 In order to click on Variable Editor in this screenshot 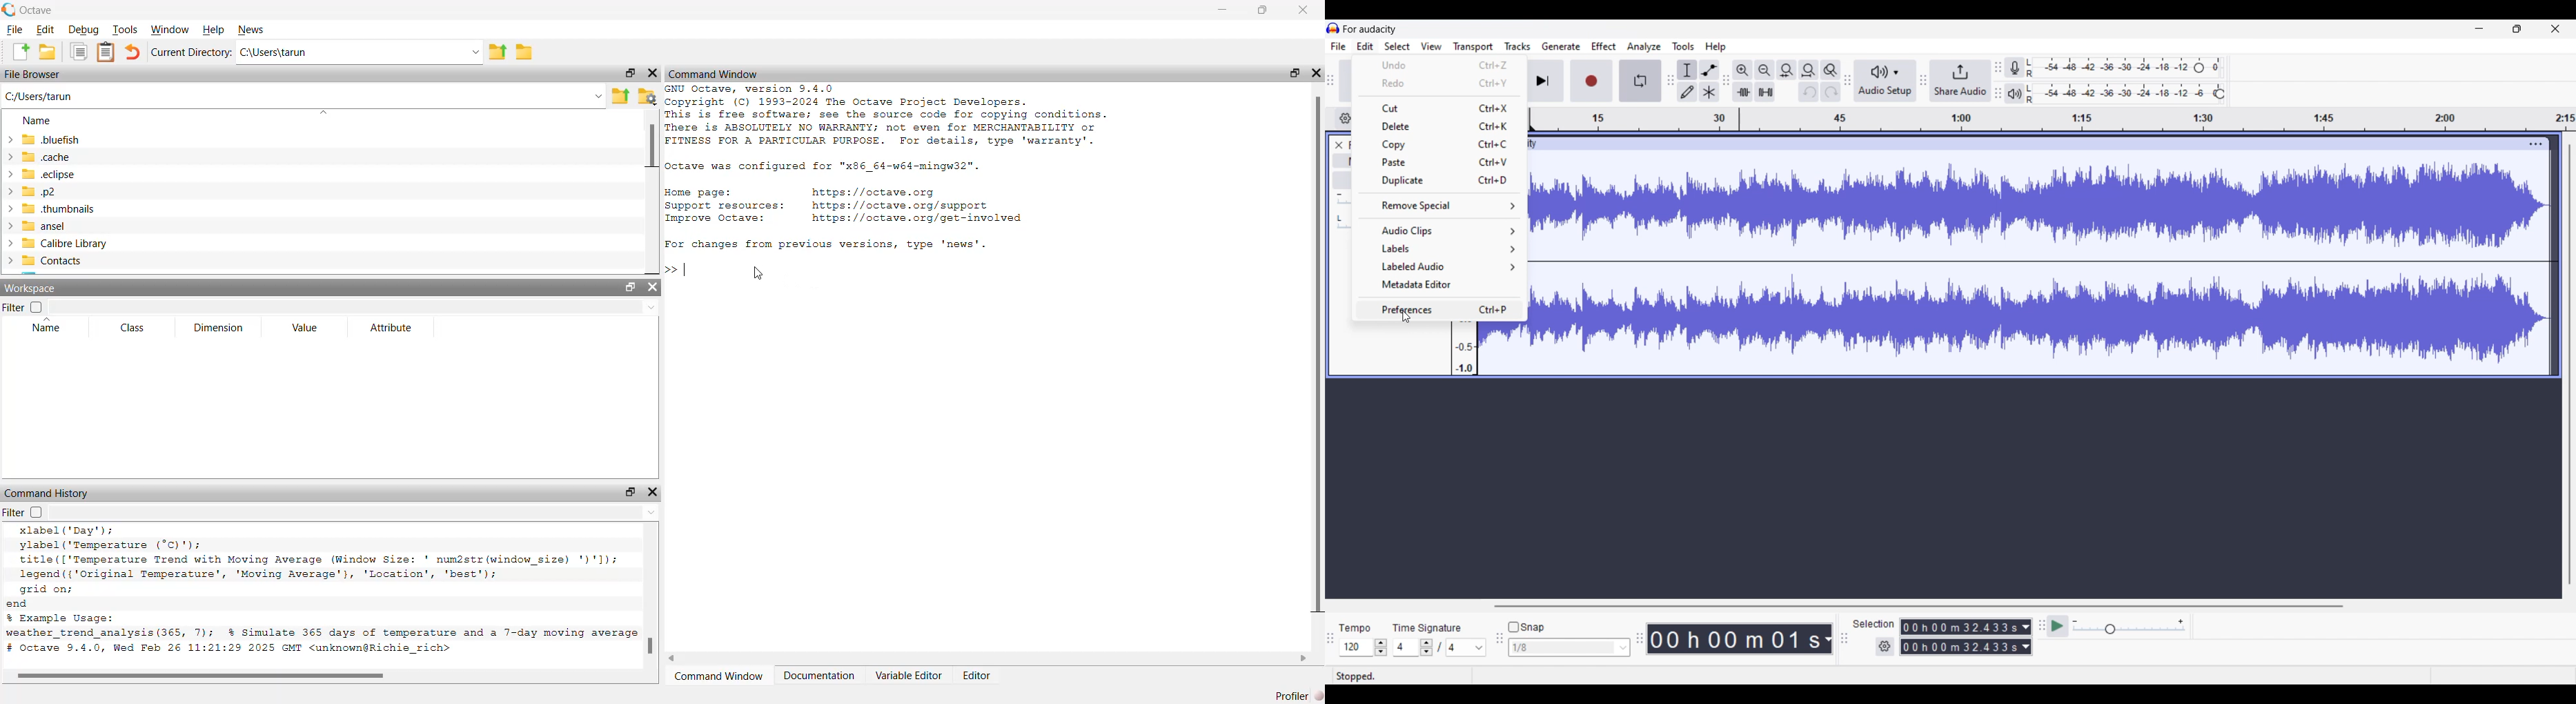, I will do `click(910, 674)`.